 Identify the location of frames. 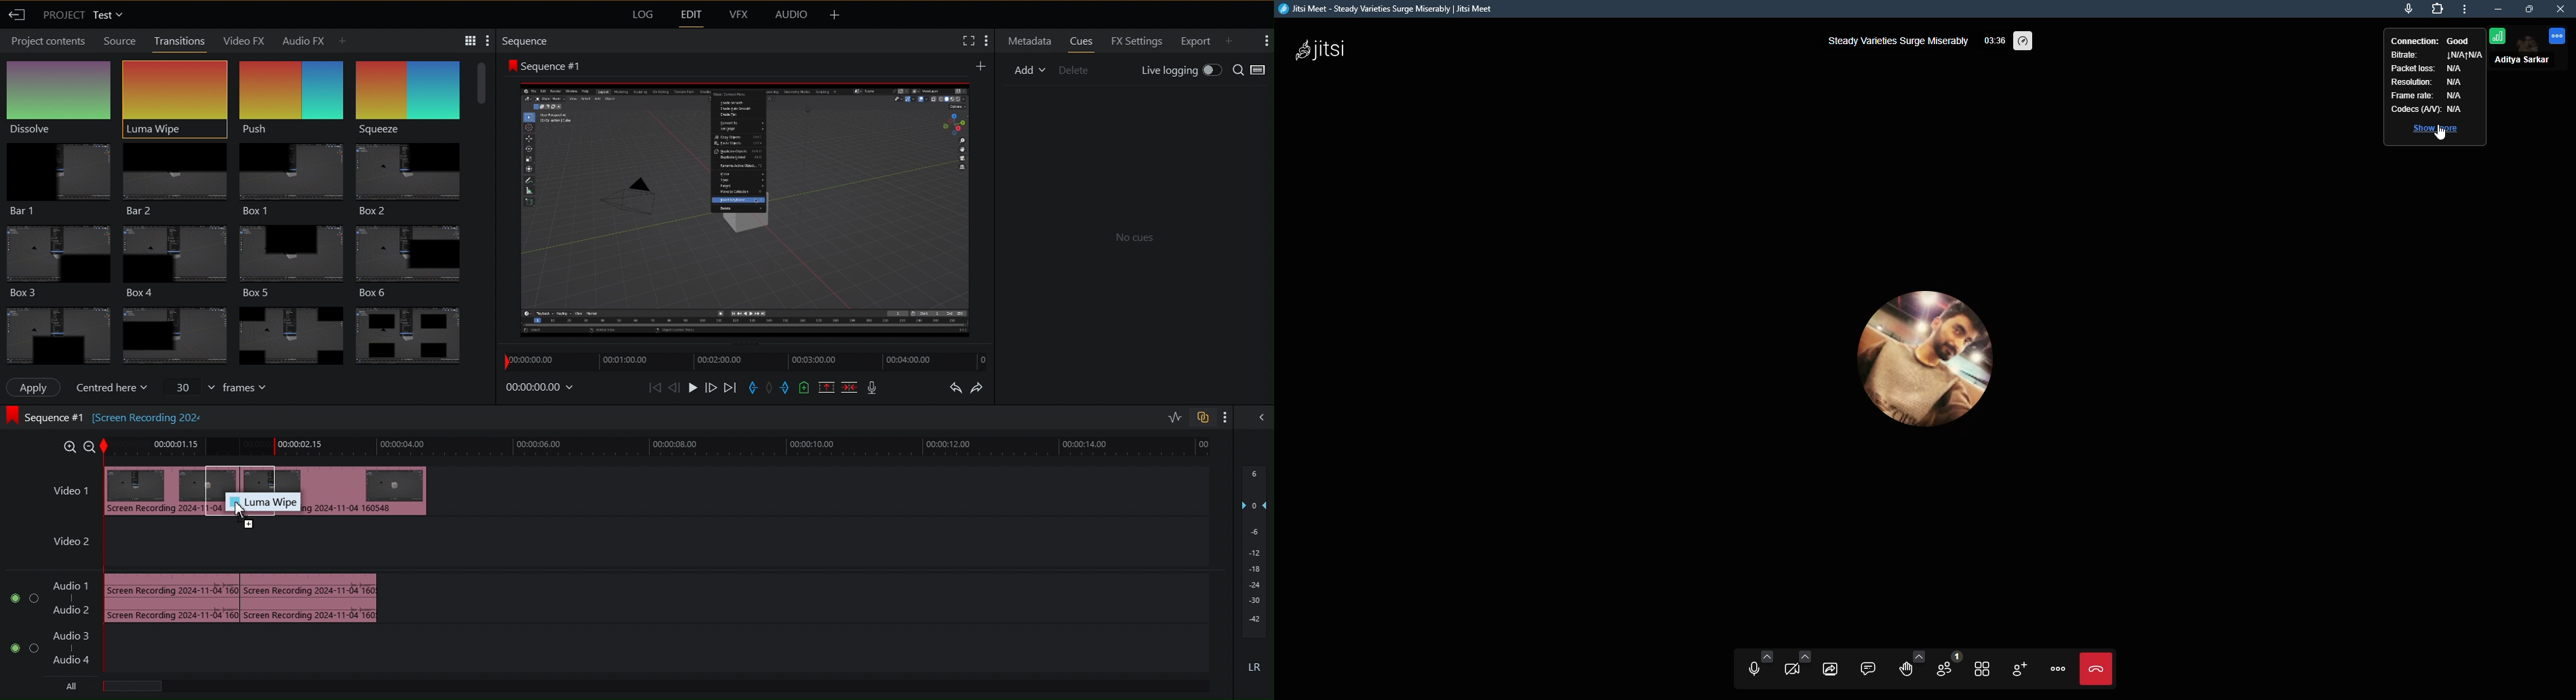
(216, 388).